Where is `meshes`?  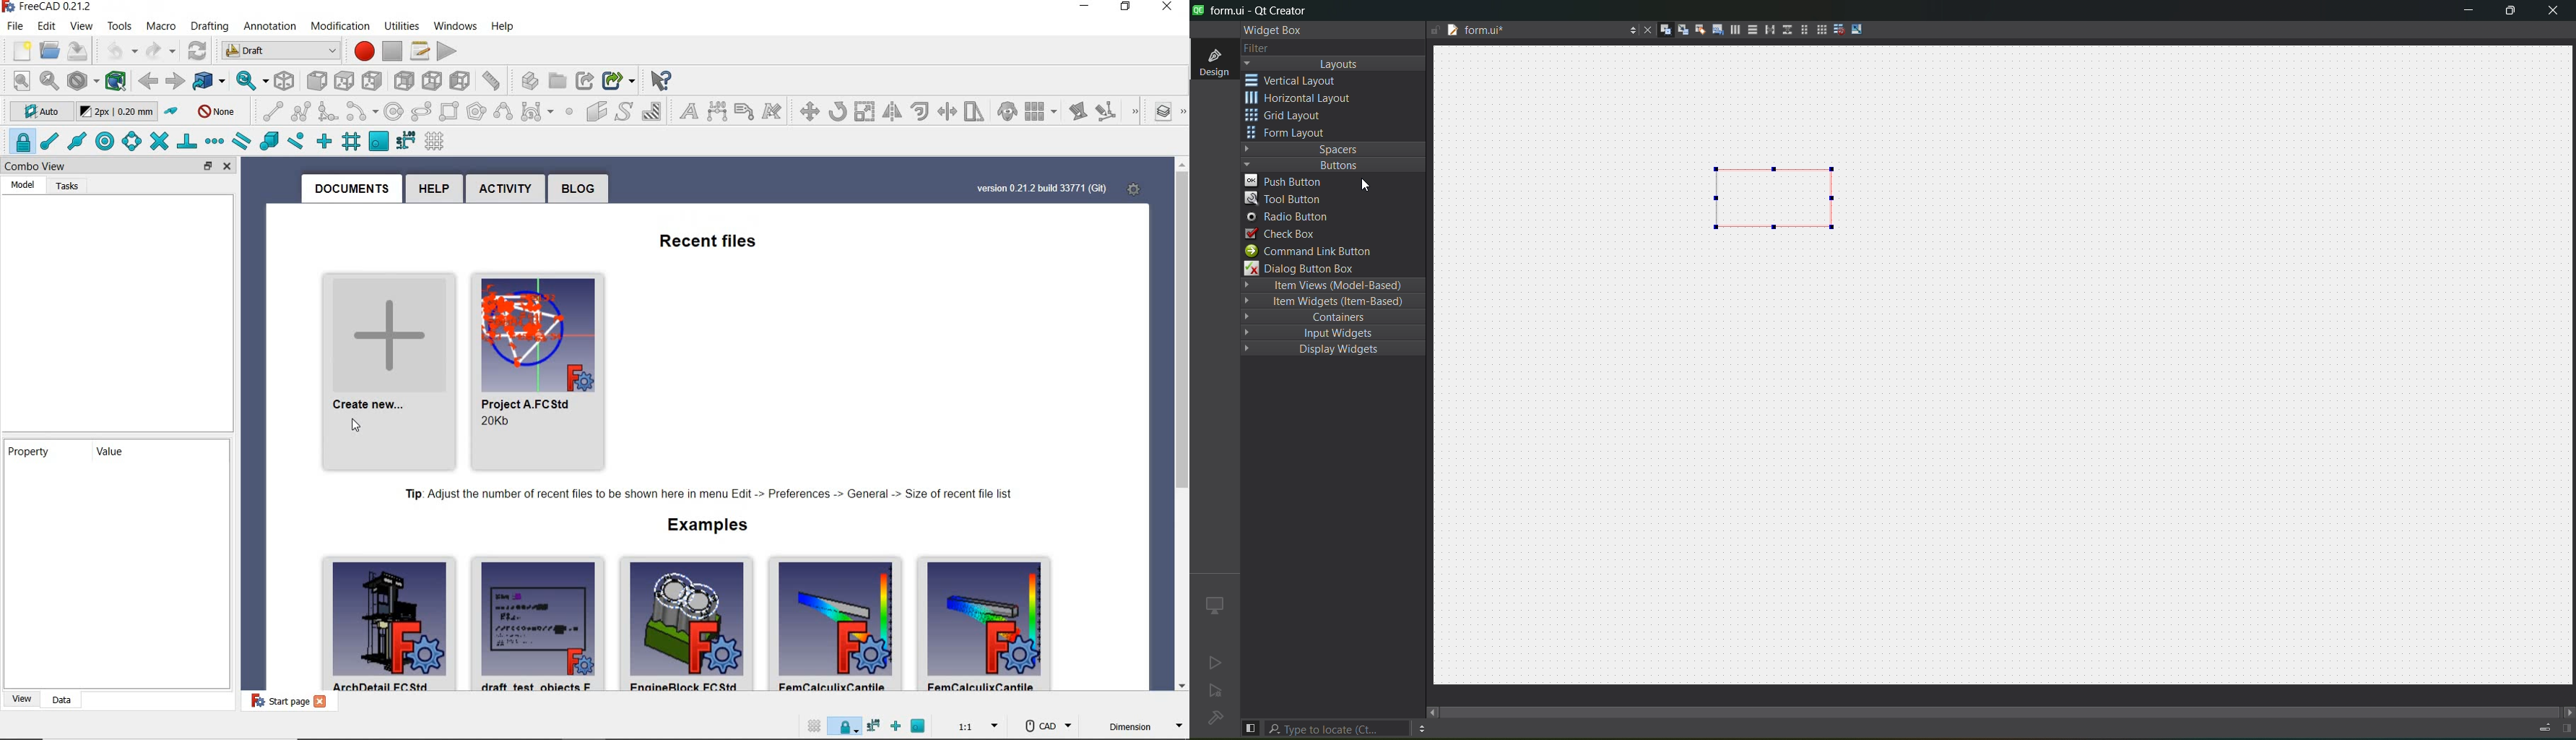 meshes is located at coordinates (204, 24).